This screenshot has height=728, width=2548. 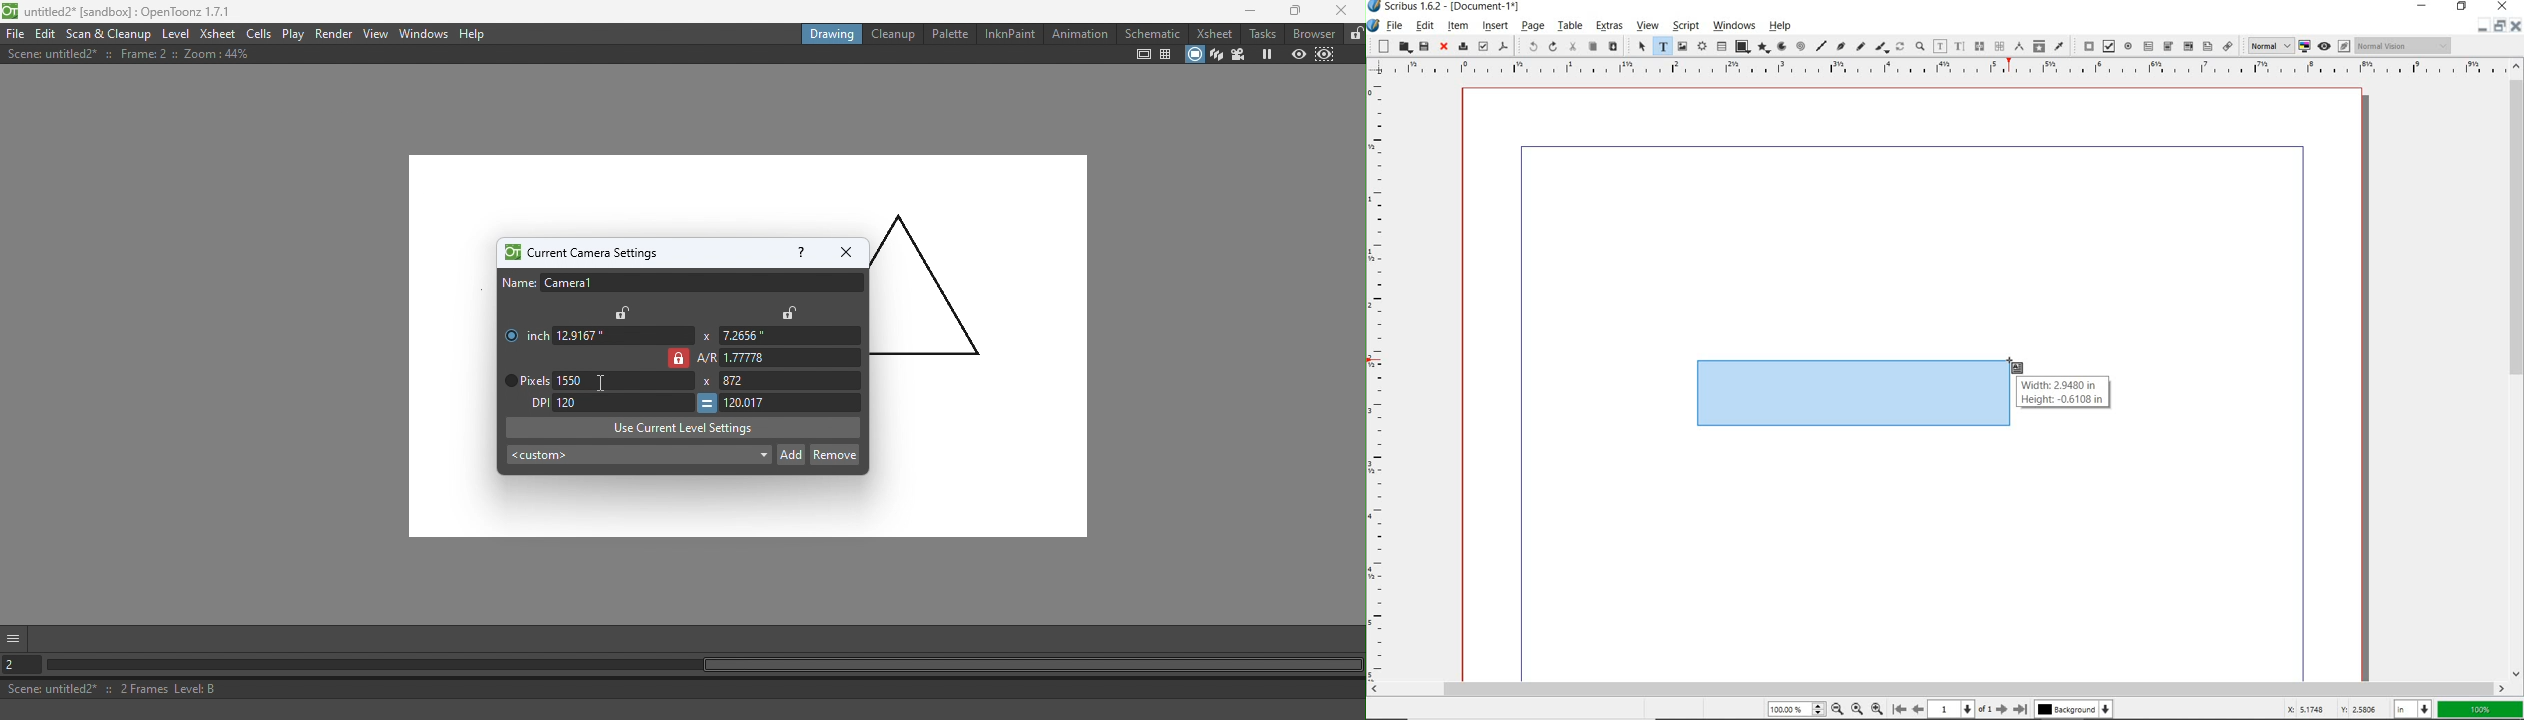 What do you see at coordinates (637, 456) in the screenshot?
I see `Drop down menu` at bounding box center [637, 456].